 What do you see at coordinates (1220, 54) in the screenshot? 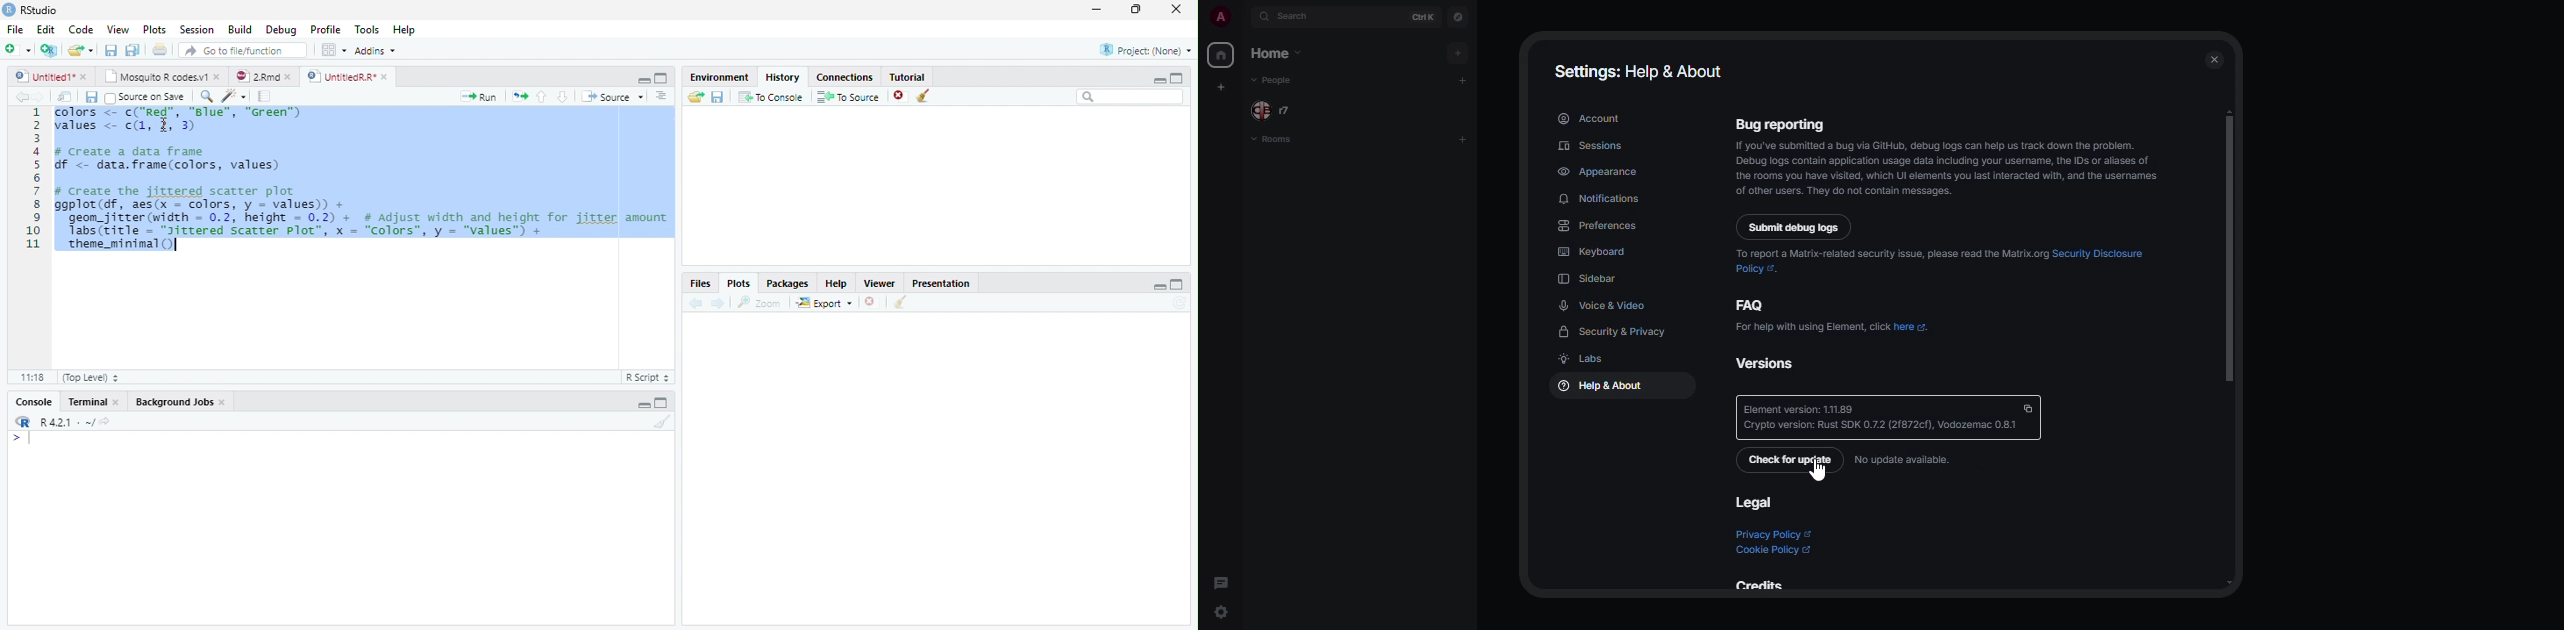
I see `home` at bounding box center [1220, 54].